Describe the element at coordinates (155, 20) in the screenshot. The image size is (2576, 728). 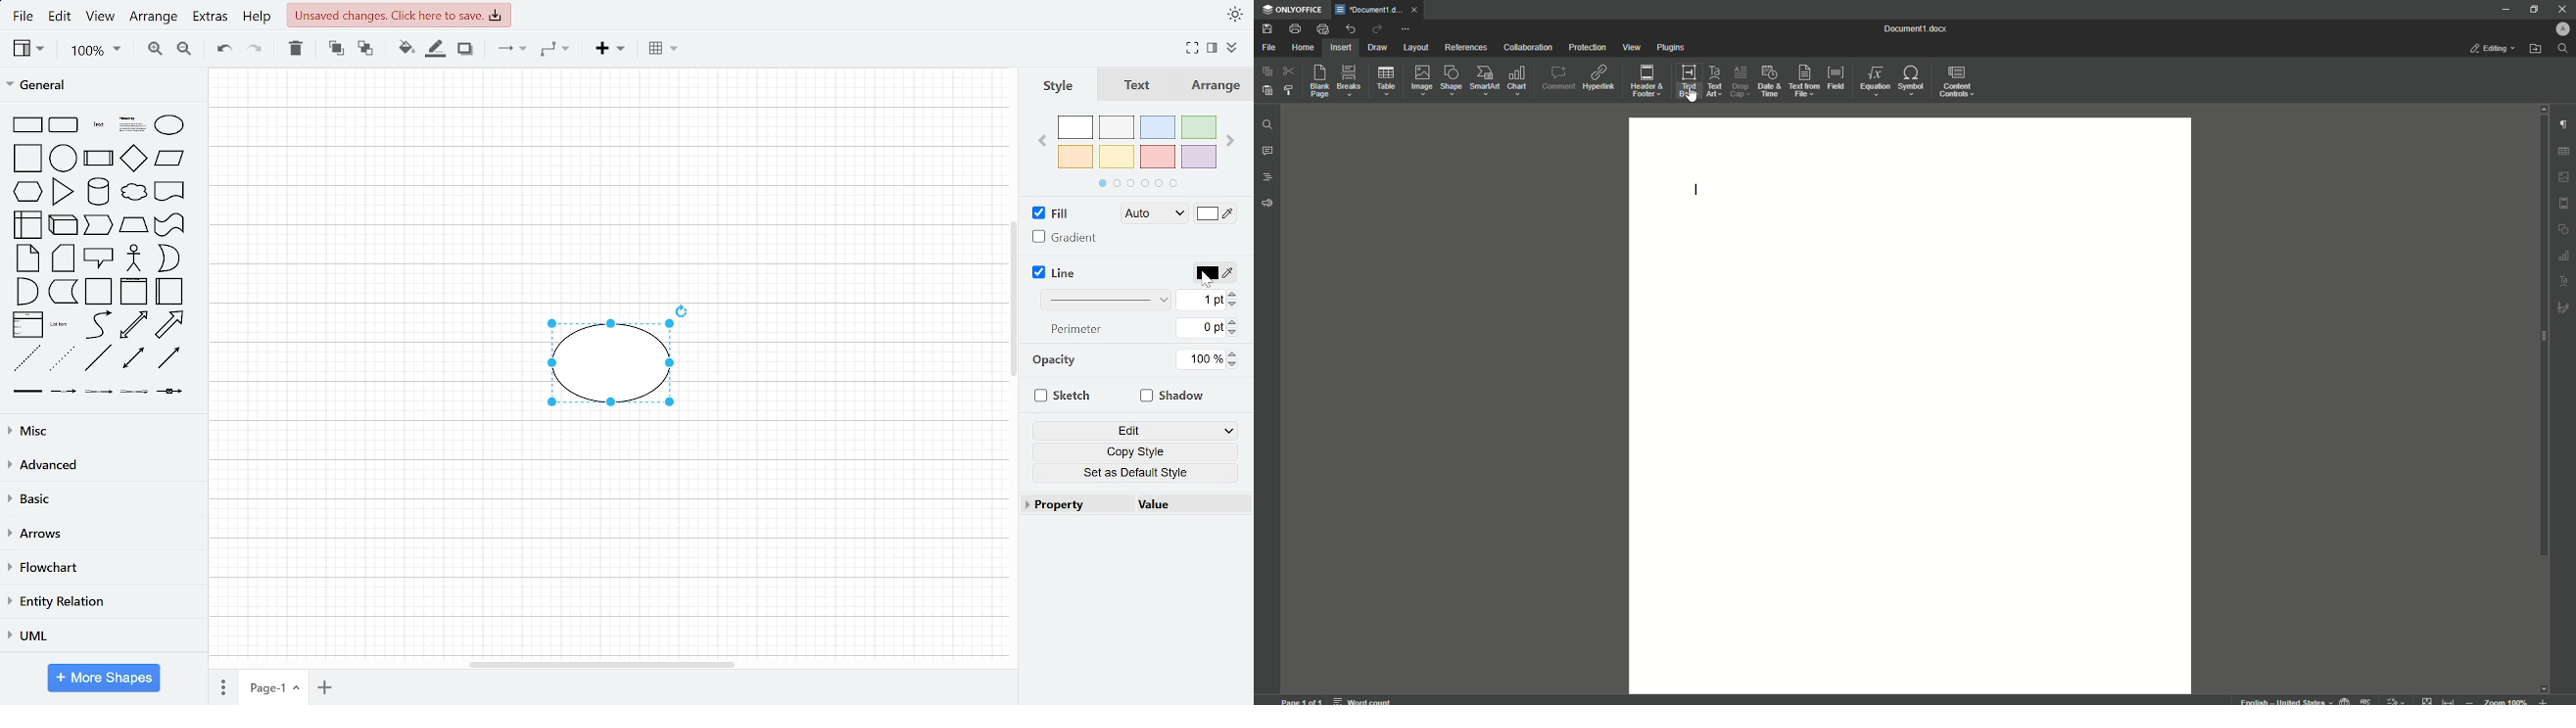
I see `arrange` at that location.